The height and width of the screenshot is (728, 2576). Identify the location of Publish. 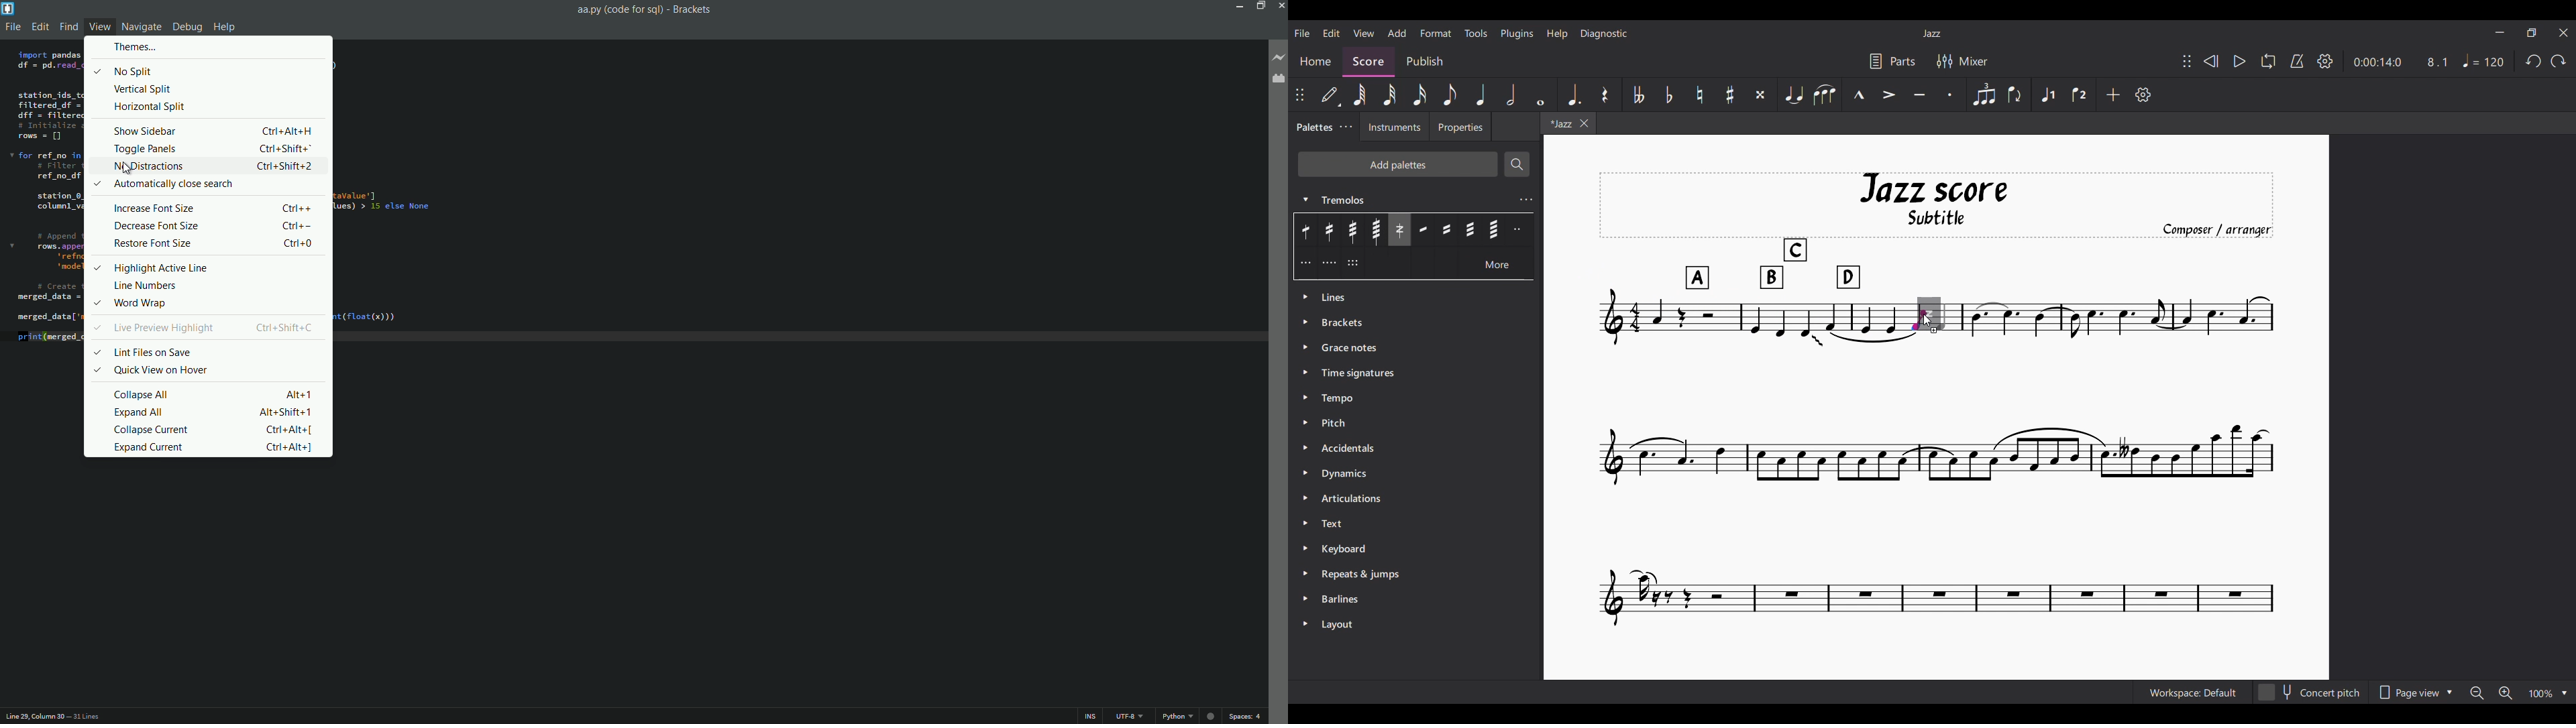
(1425, 61).